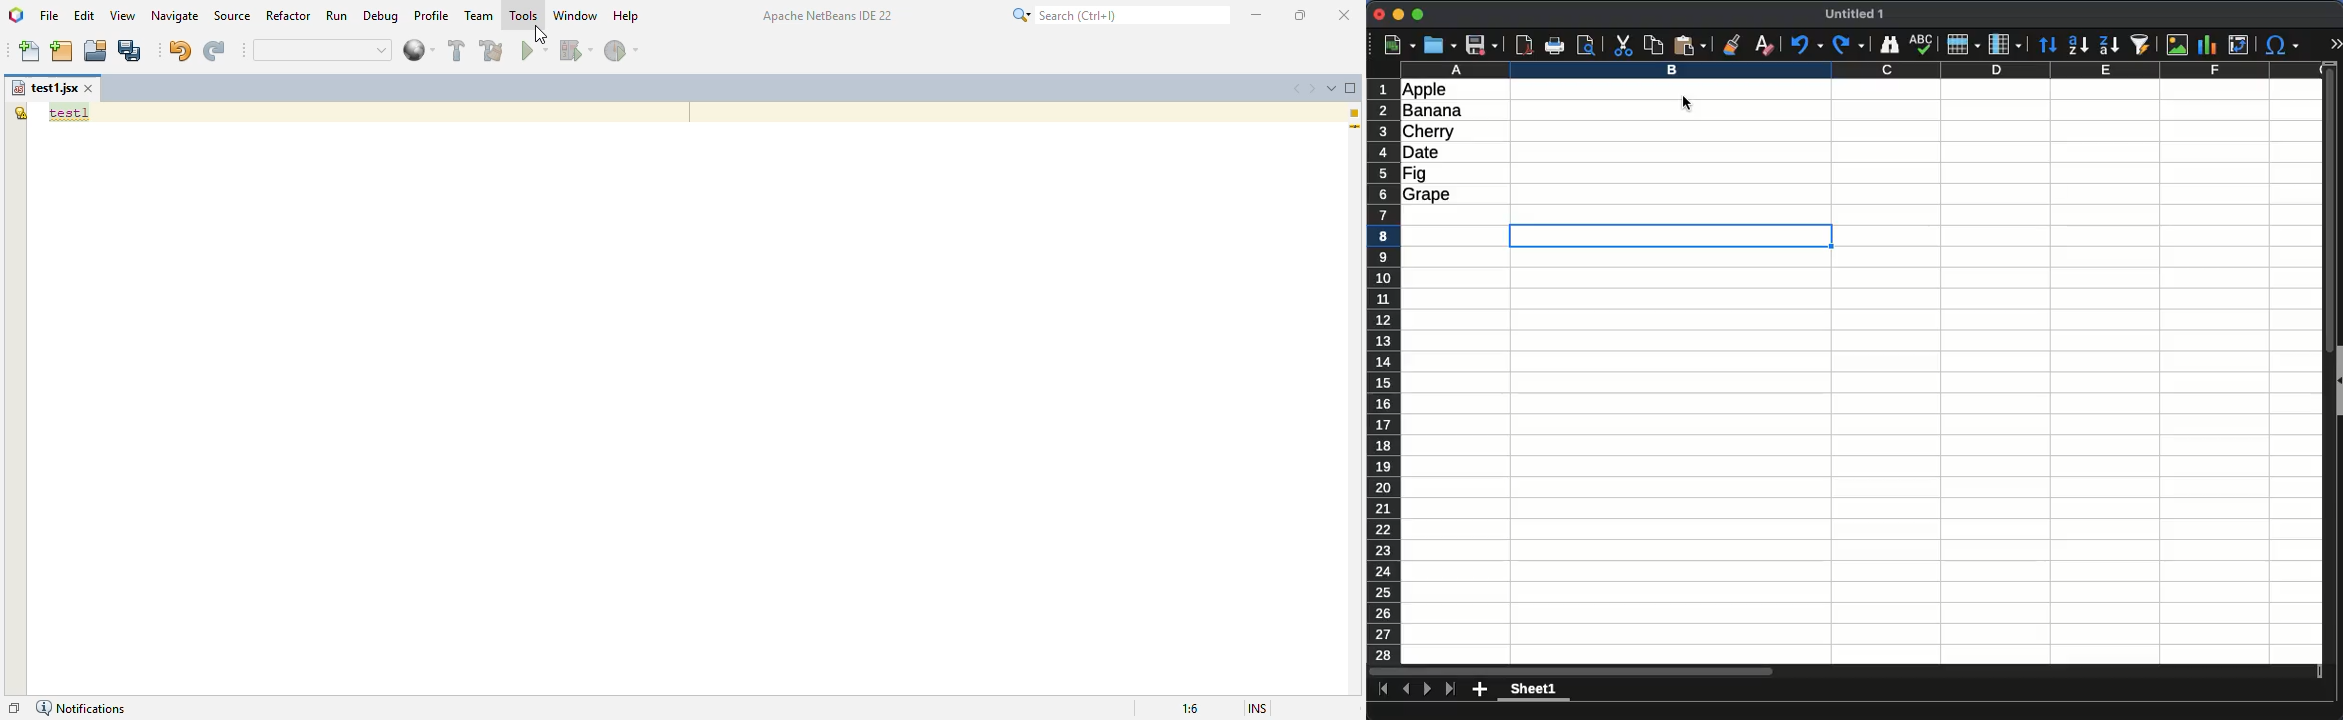  What do you see at coordinates (2005, 45) in the screenshot?
I see `column` at bounding box center [2005, 45].